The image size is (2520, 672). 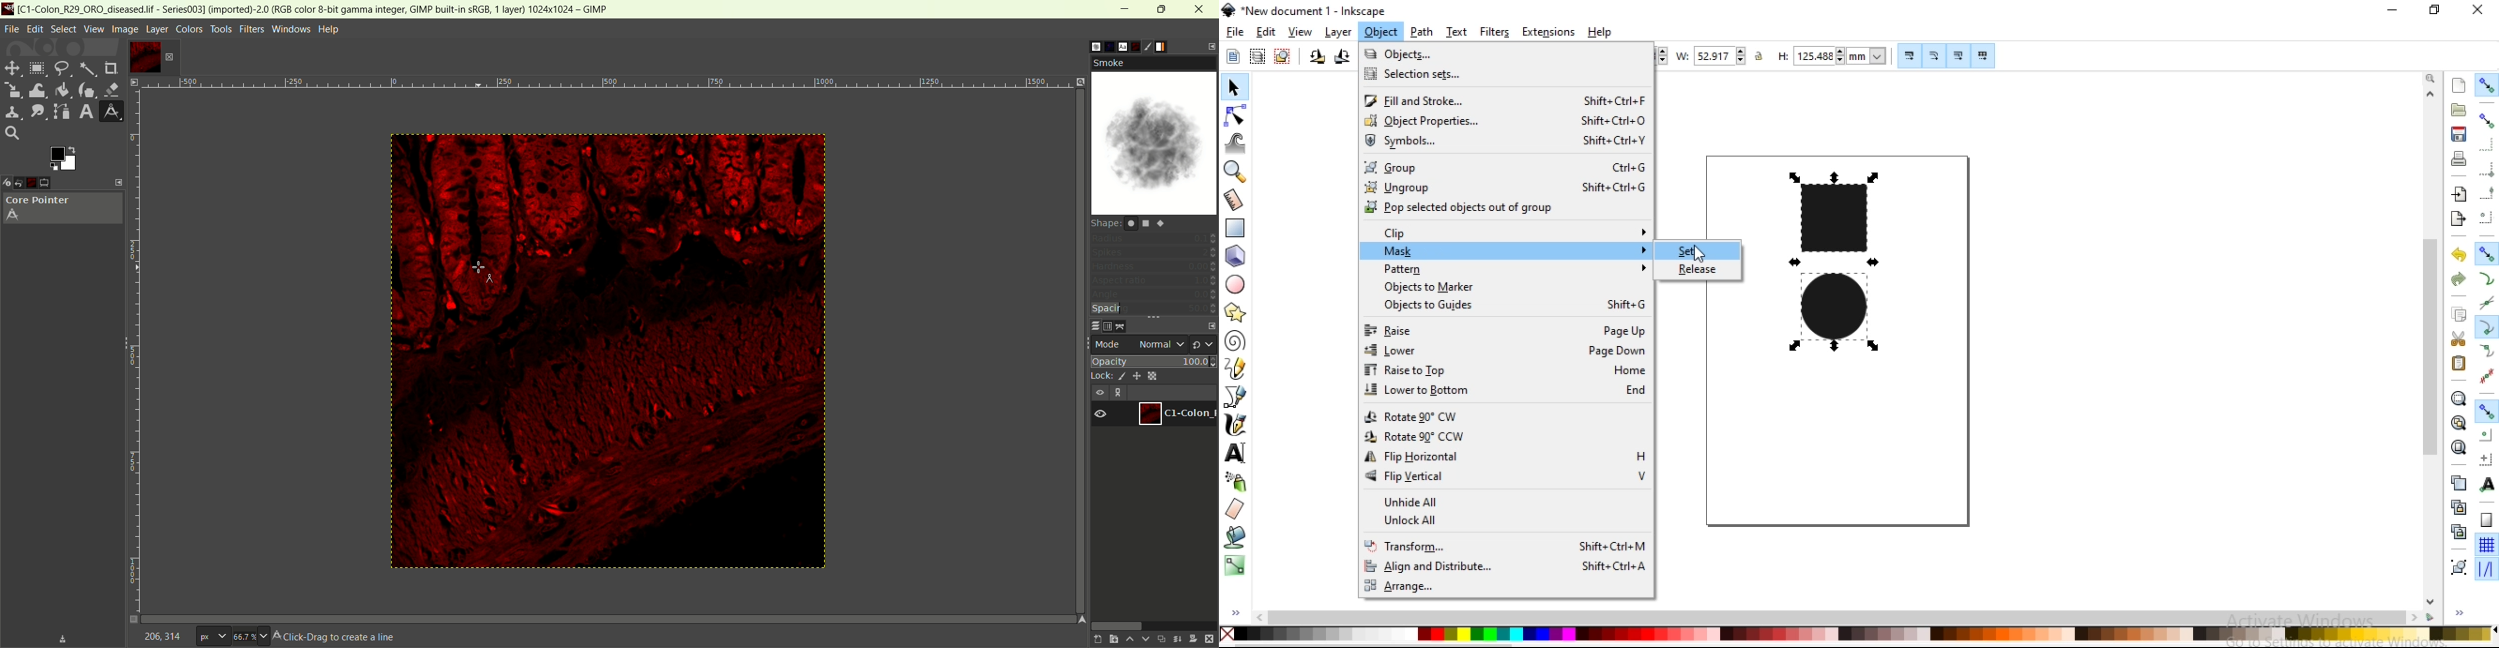 What do you see at coordinates (1236, 398) in the screenshot?
I see `draw bezier curves and straight lines` at bounding box center [1236, 398].